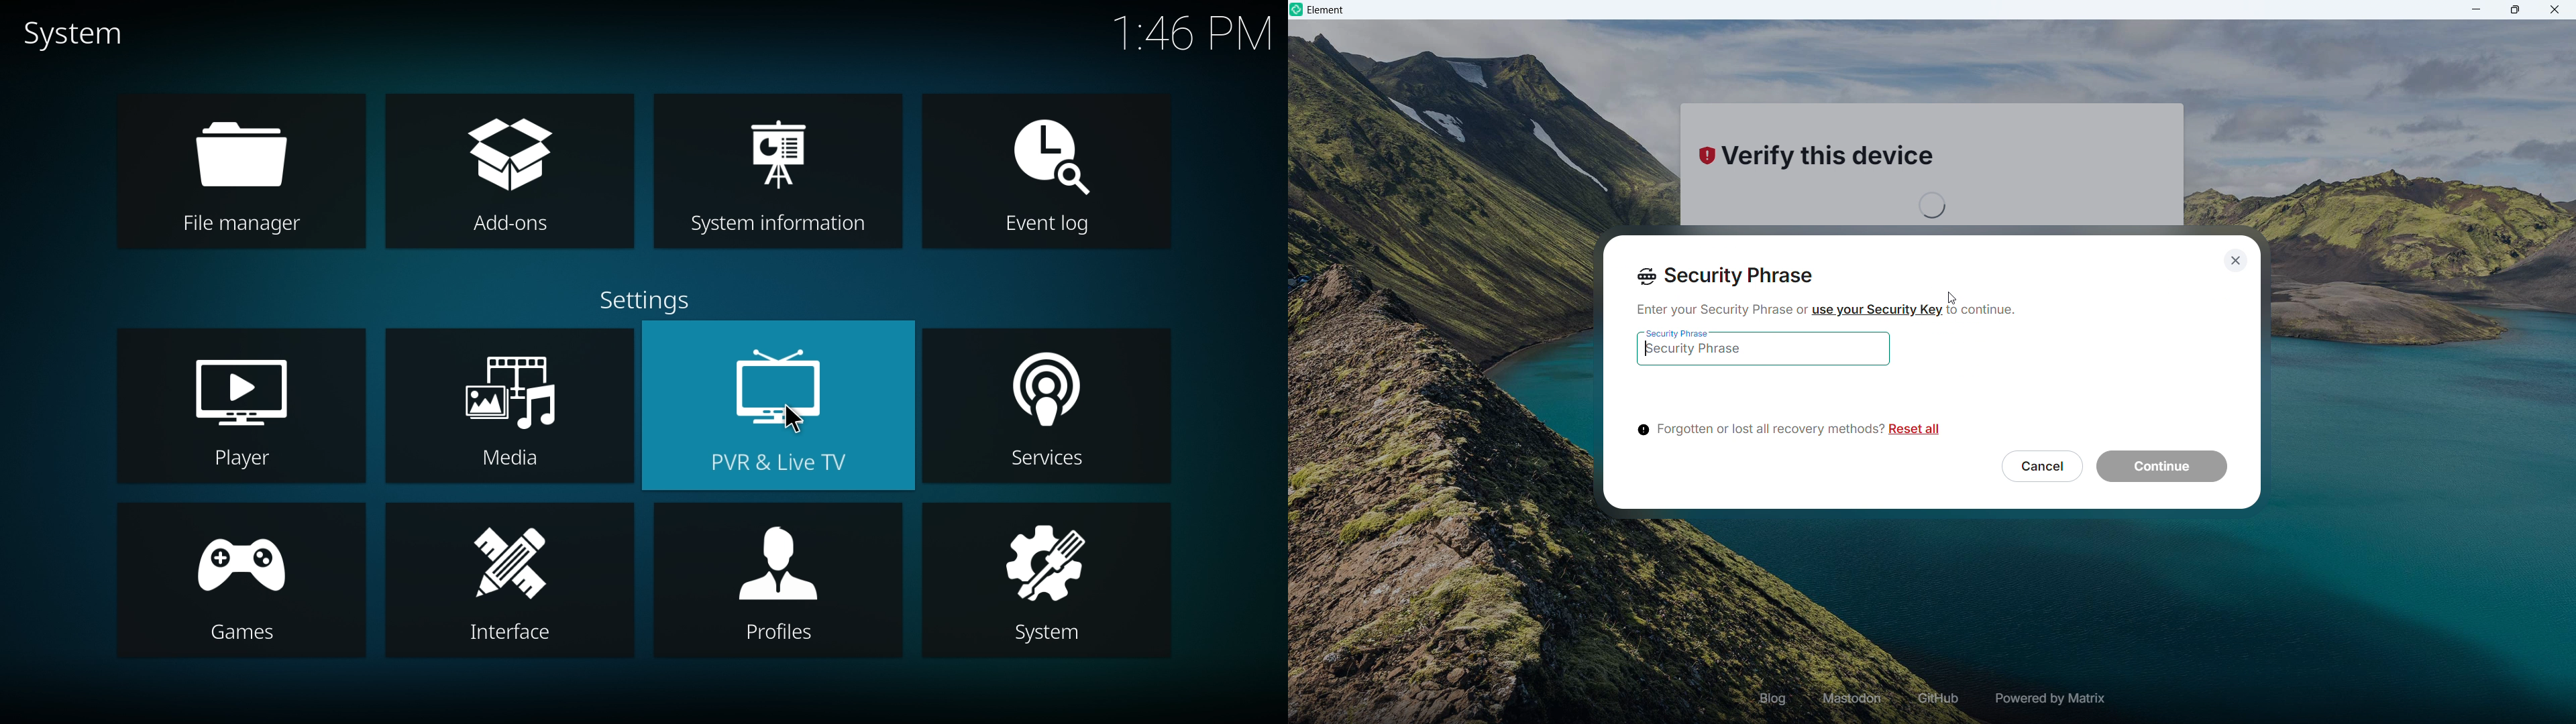 The width and height of the screenshot is (2576, 728). I want to click on to continue., so click(1987, 314).